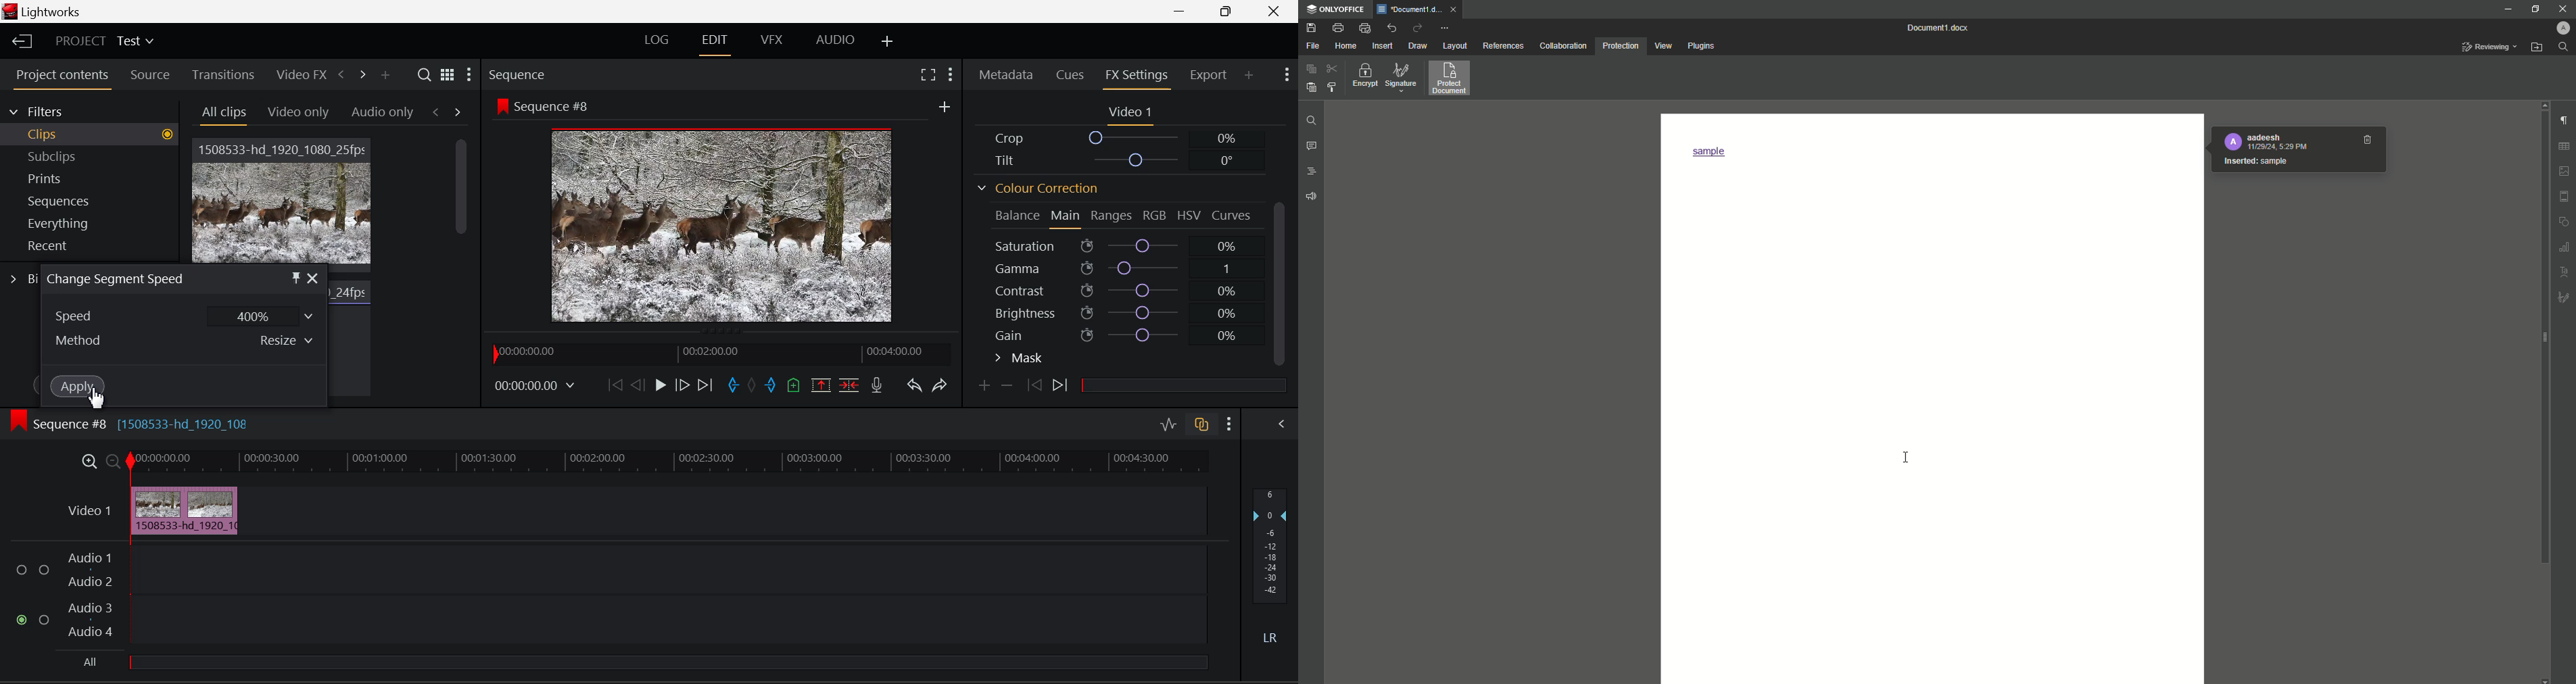  I want to click on Draw, so click(1419, 46).